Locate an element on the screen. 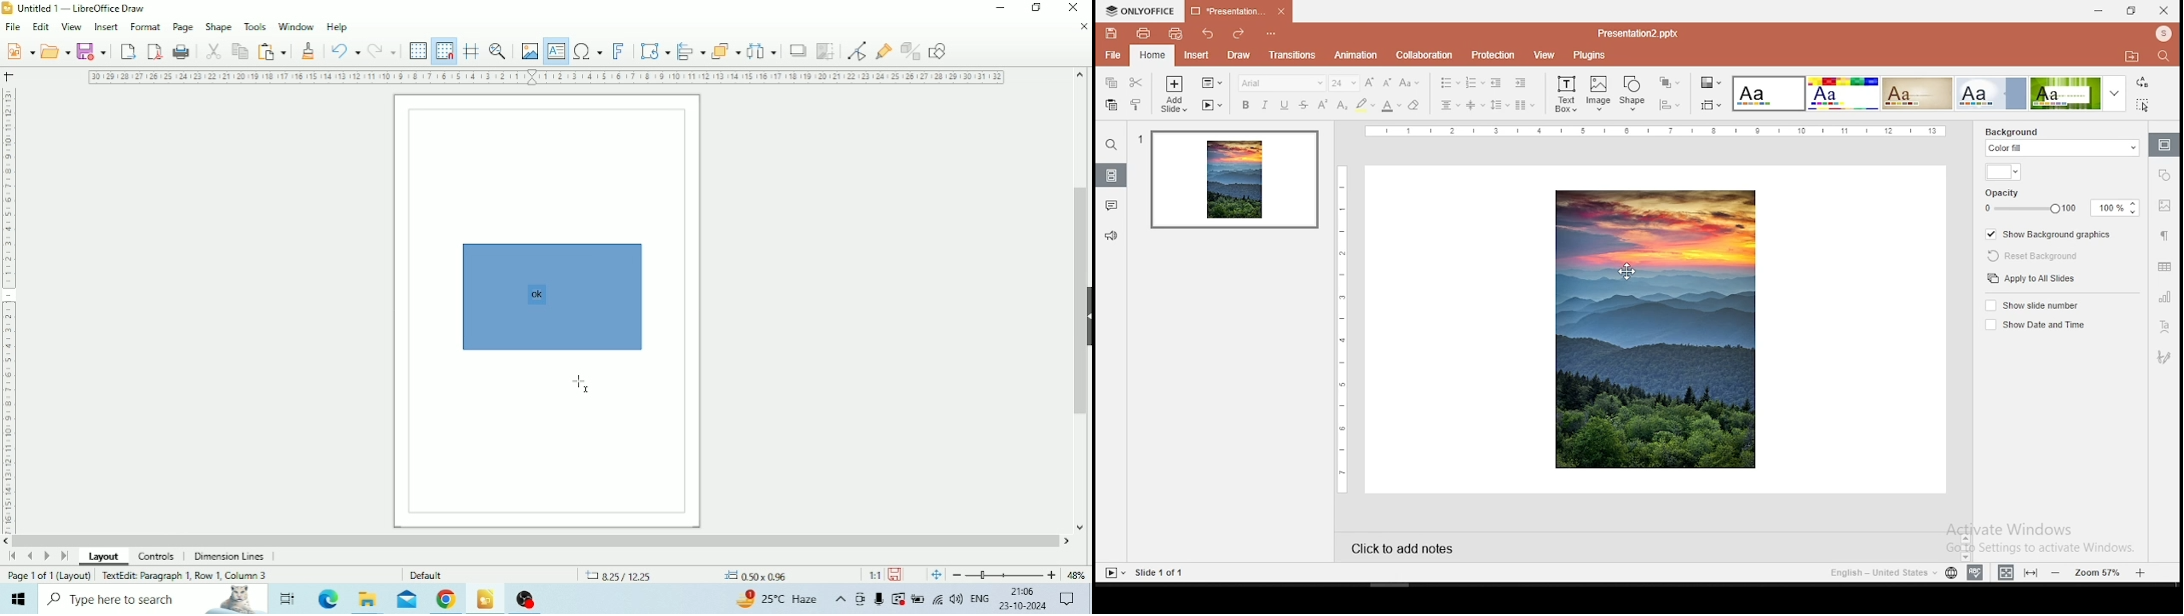  Shape is located at coordinates (218, 26).